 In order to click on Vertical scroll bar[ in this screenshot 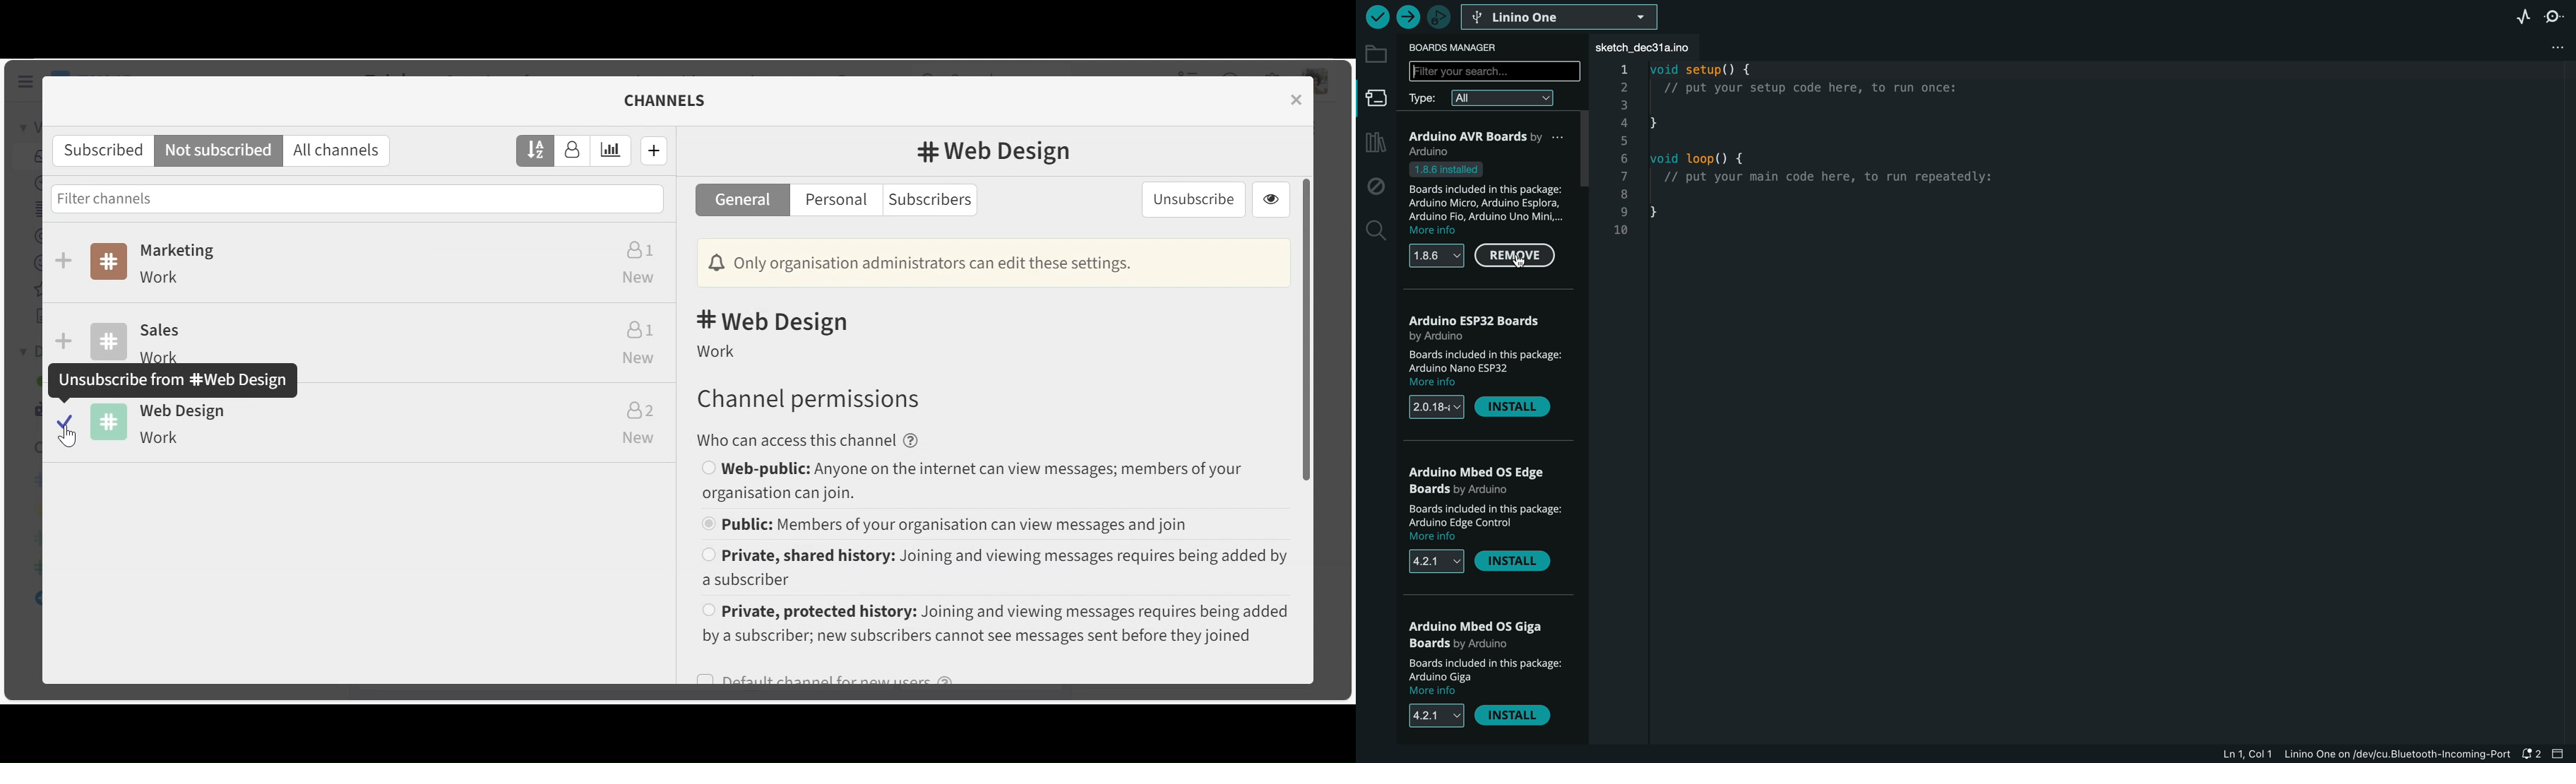, I will do `click(1306, 328)`.